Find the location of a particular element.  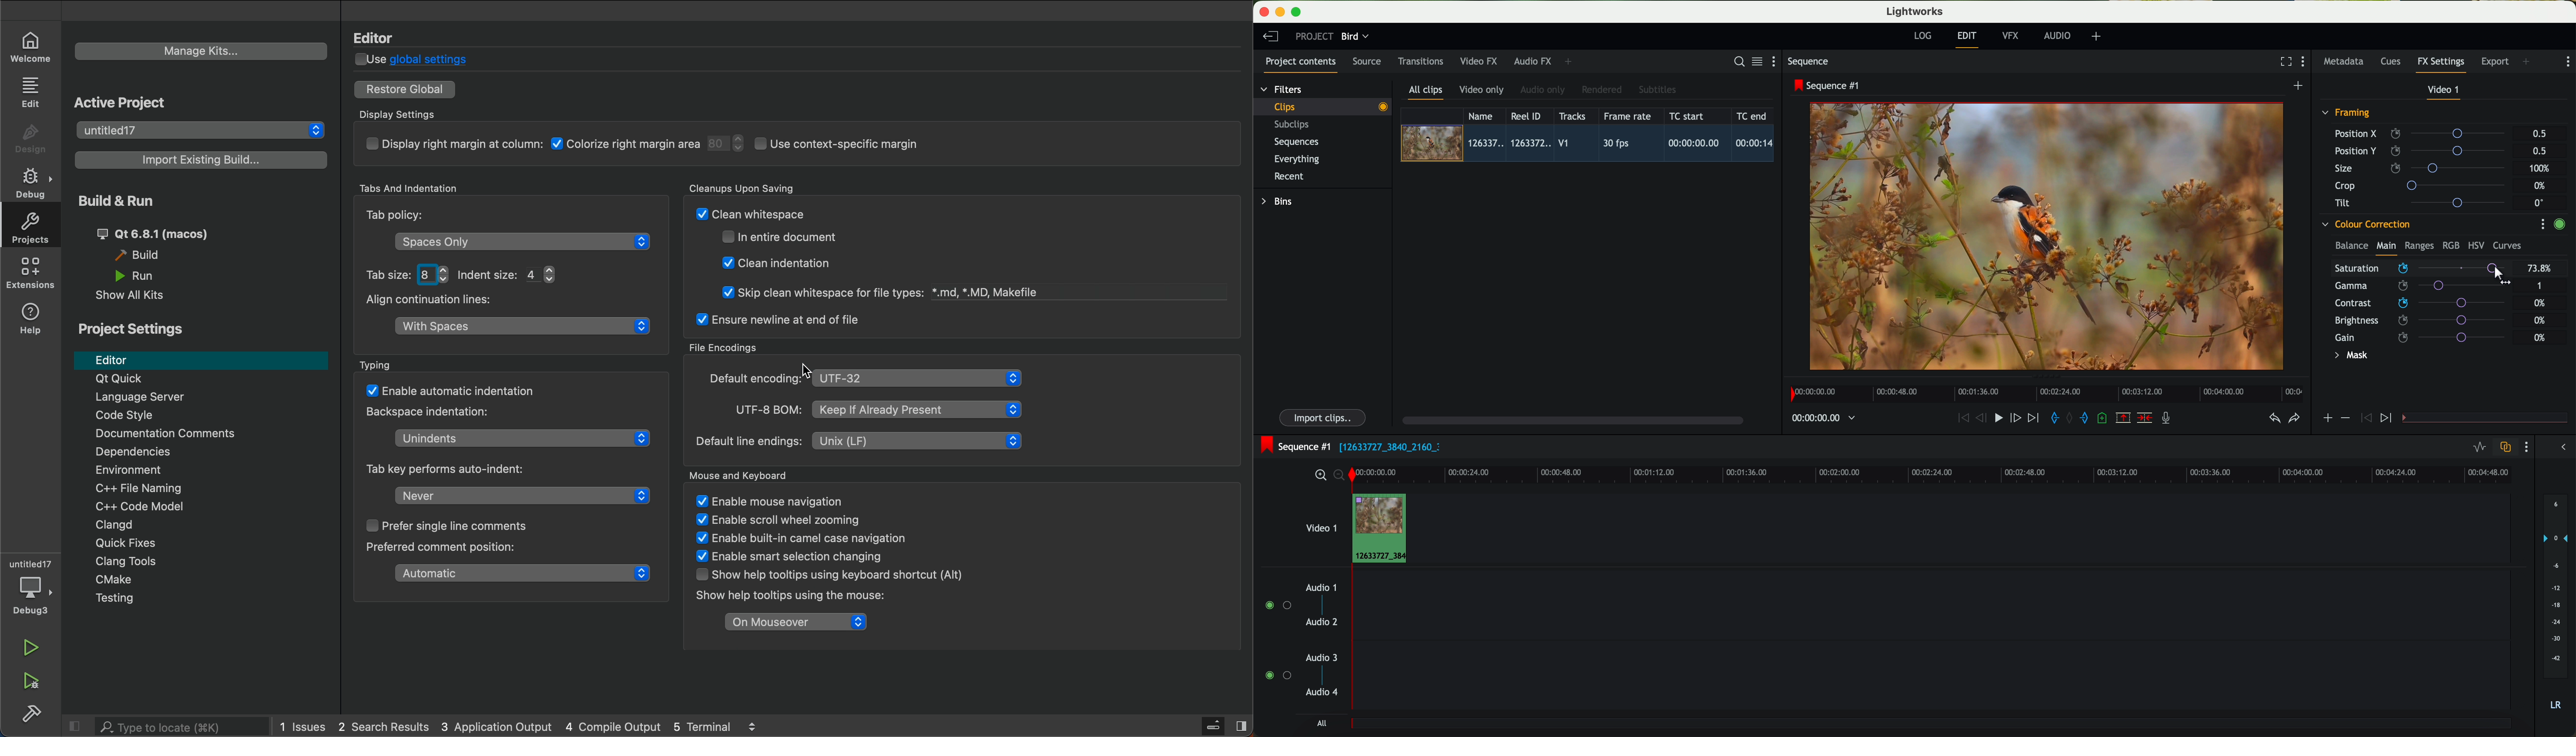

play is located at coordinates (1998, 417).